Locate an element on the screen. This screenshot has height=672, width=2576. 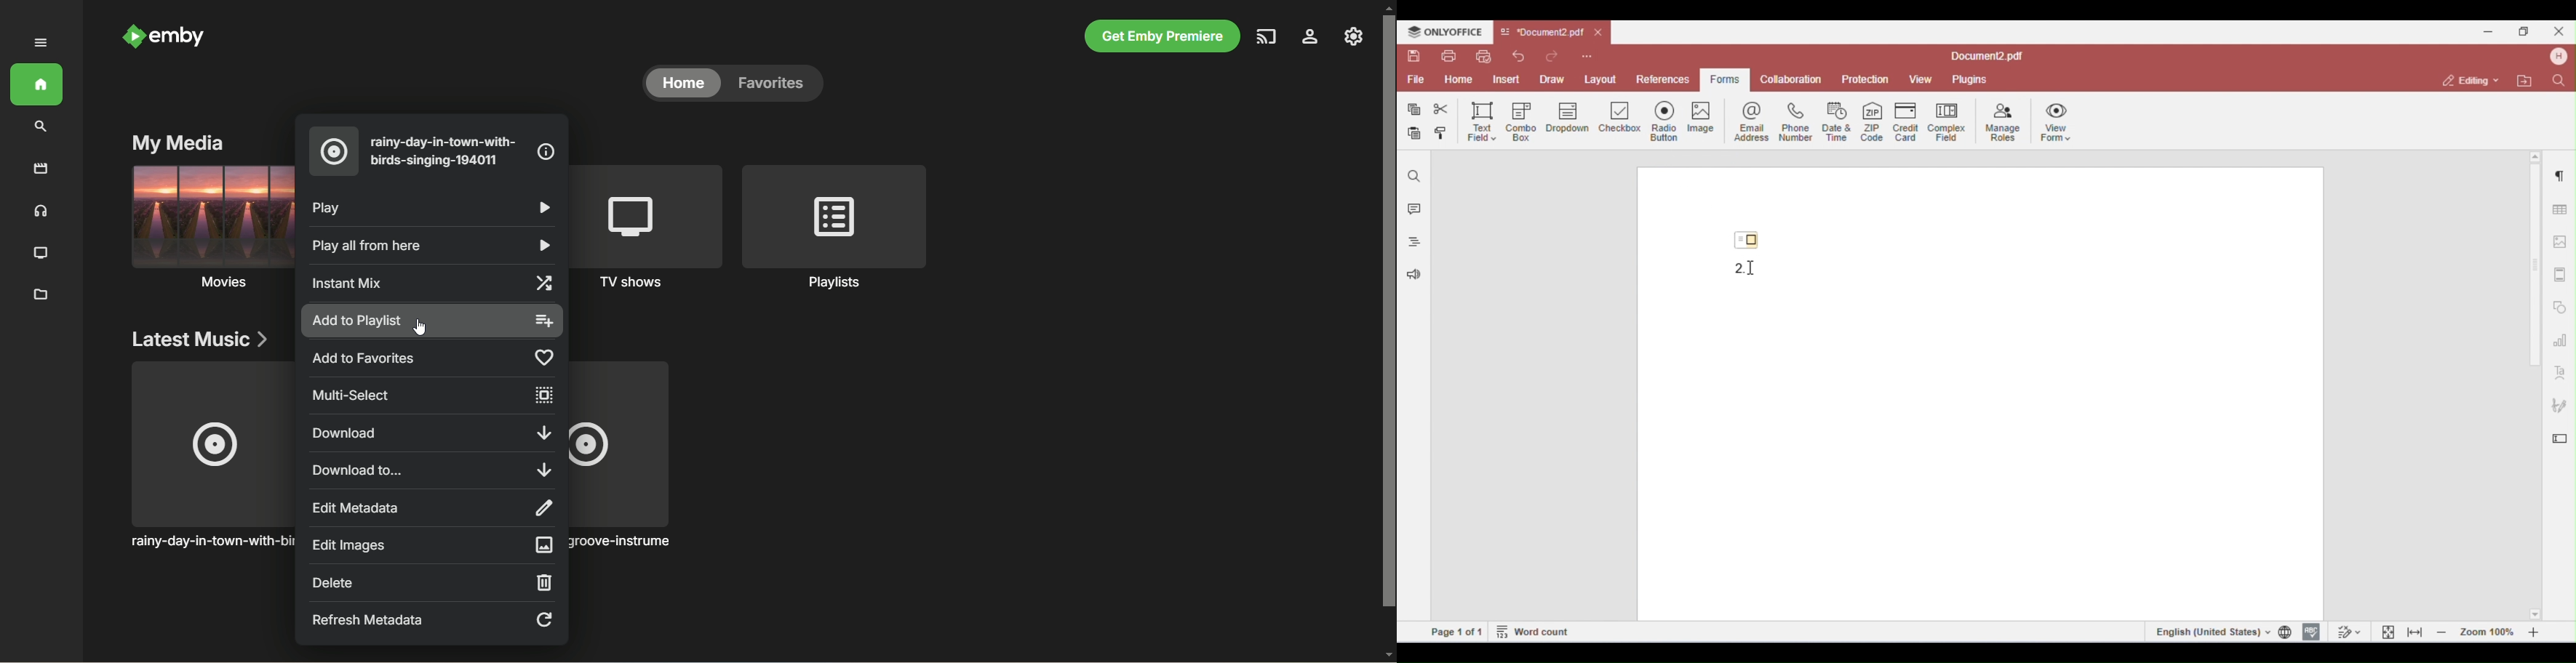
music album is located at coordinates (331, 151).